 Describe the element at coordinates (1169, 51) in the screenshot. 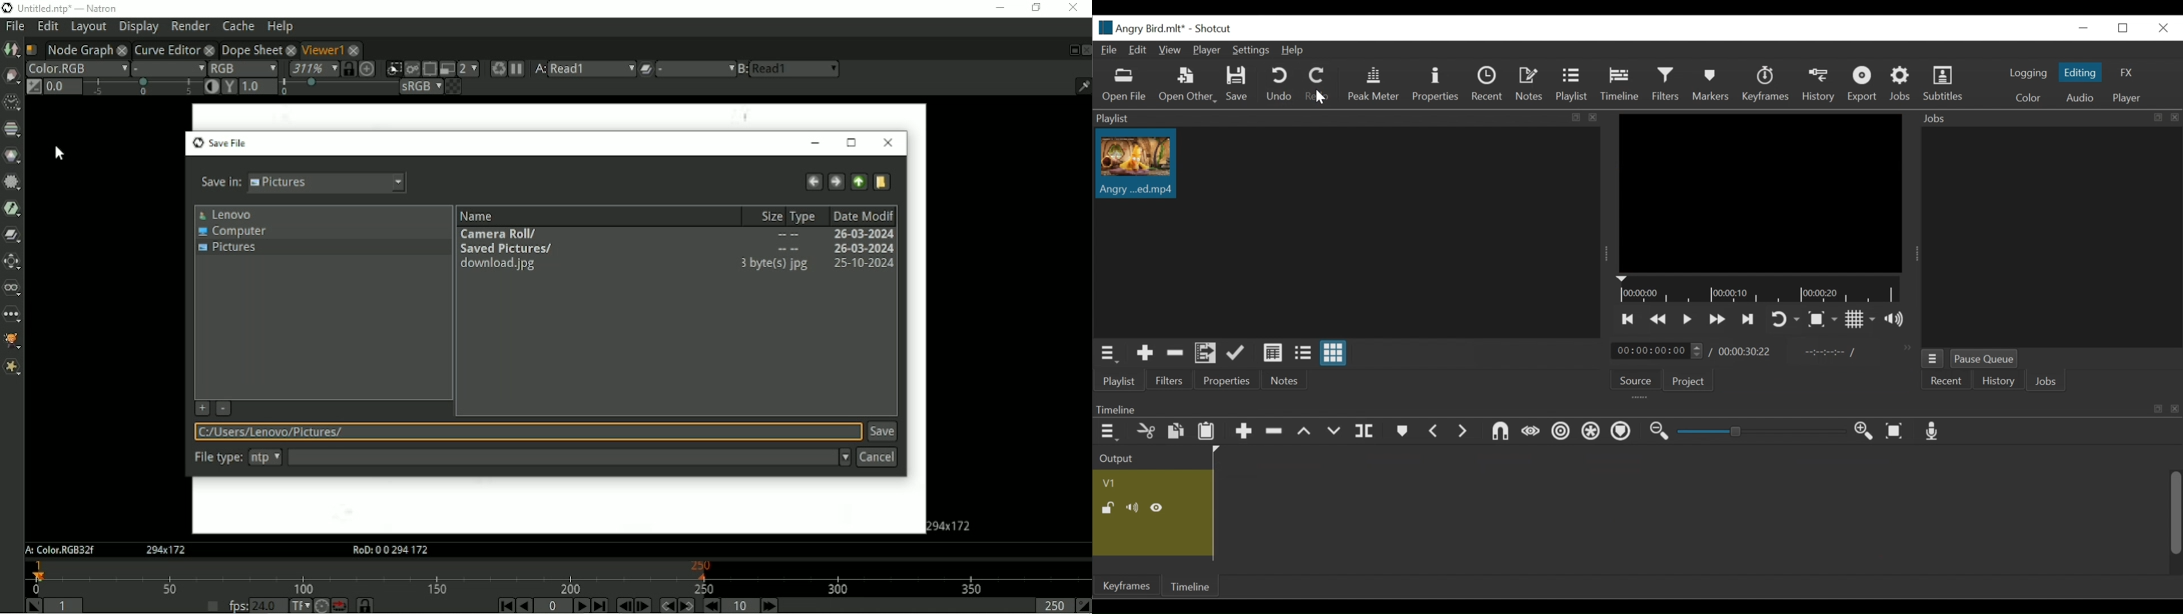

I see `View` at that location.